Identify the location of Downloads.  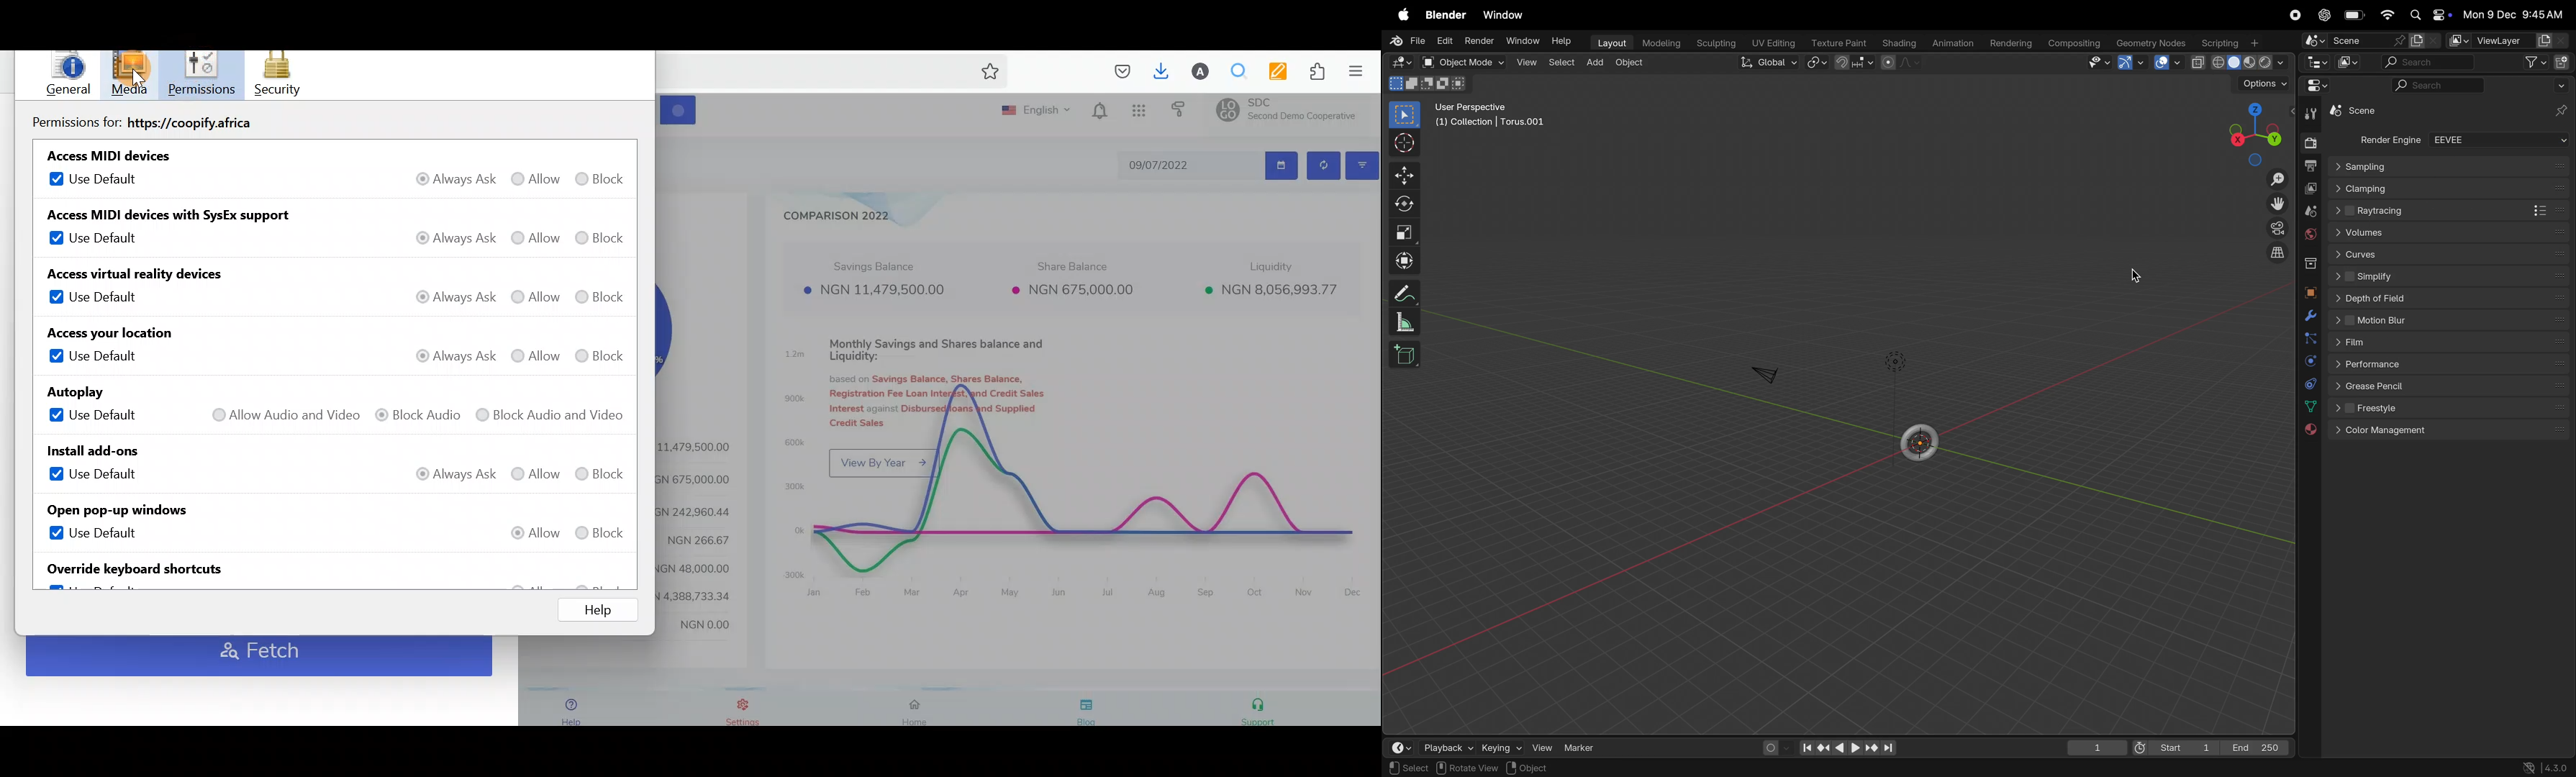
(1158, 70).